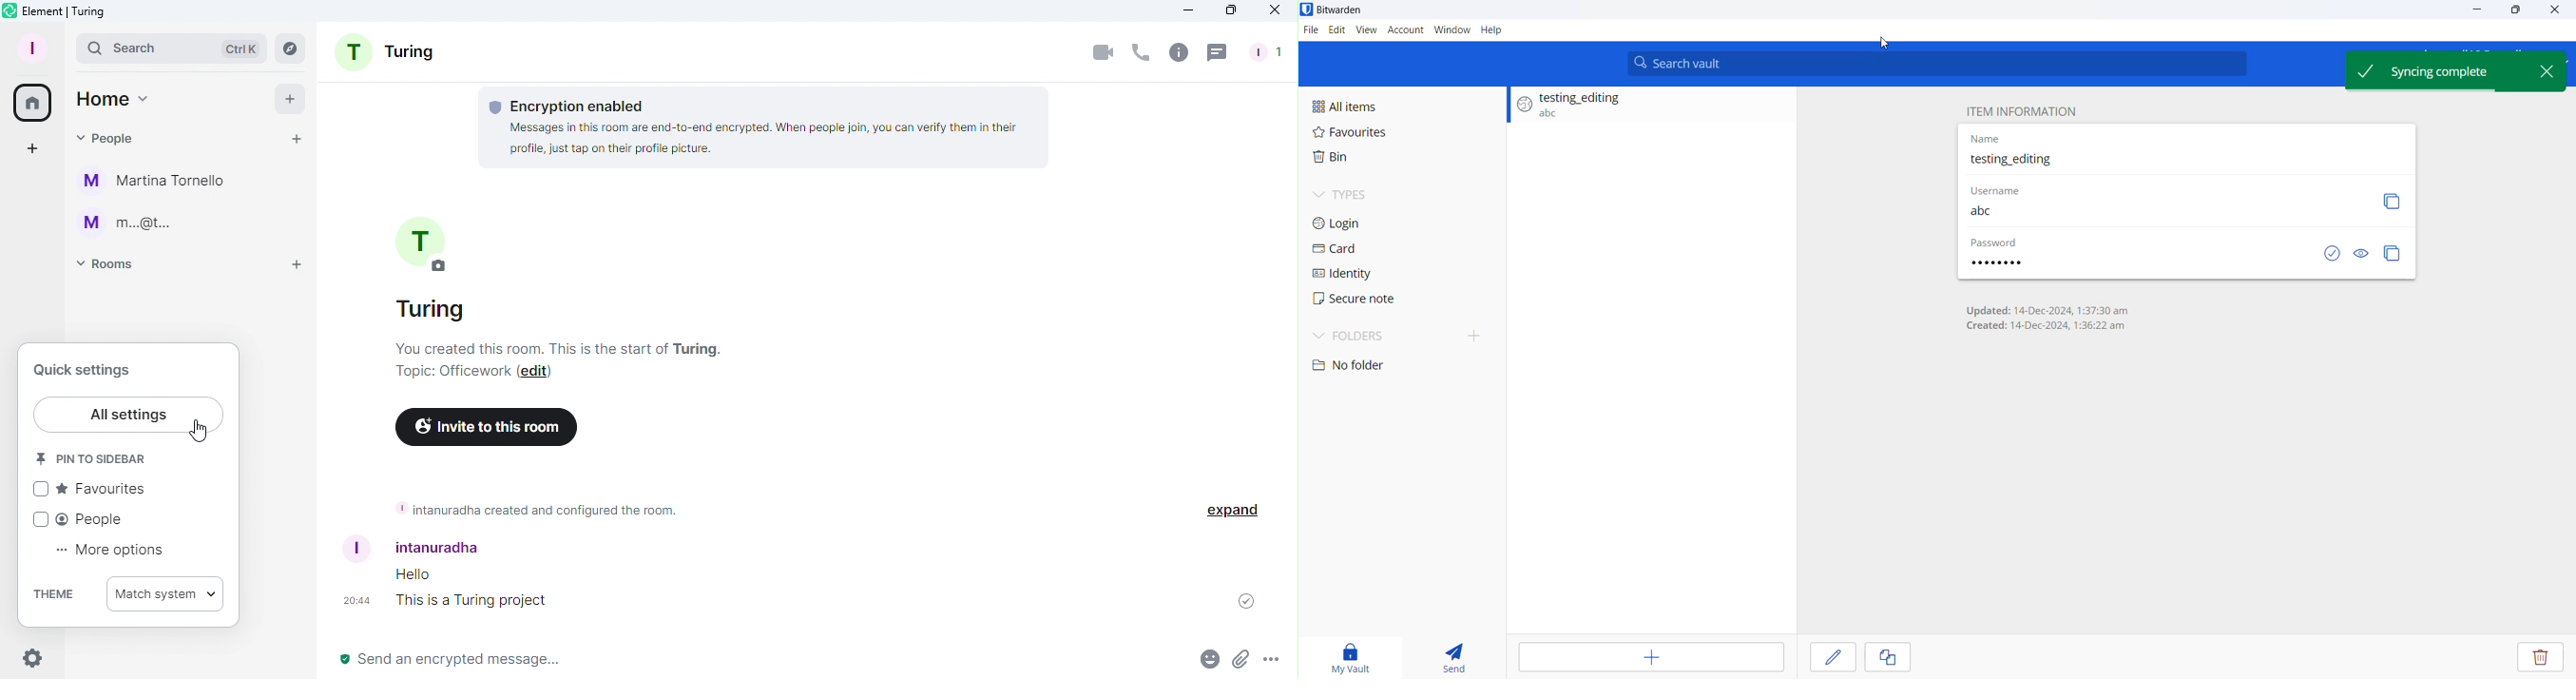 The height and width of the screenshot is (700, 2576). Describe the element at coordinates (768, 124) in the screenshot. I see `Encryption information` at that location.